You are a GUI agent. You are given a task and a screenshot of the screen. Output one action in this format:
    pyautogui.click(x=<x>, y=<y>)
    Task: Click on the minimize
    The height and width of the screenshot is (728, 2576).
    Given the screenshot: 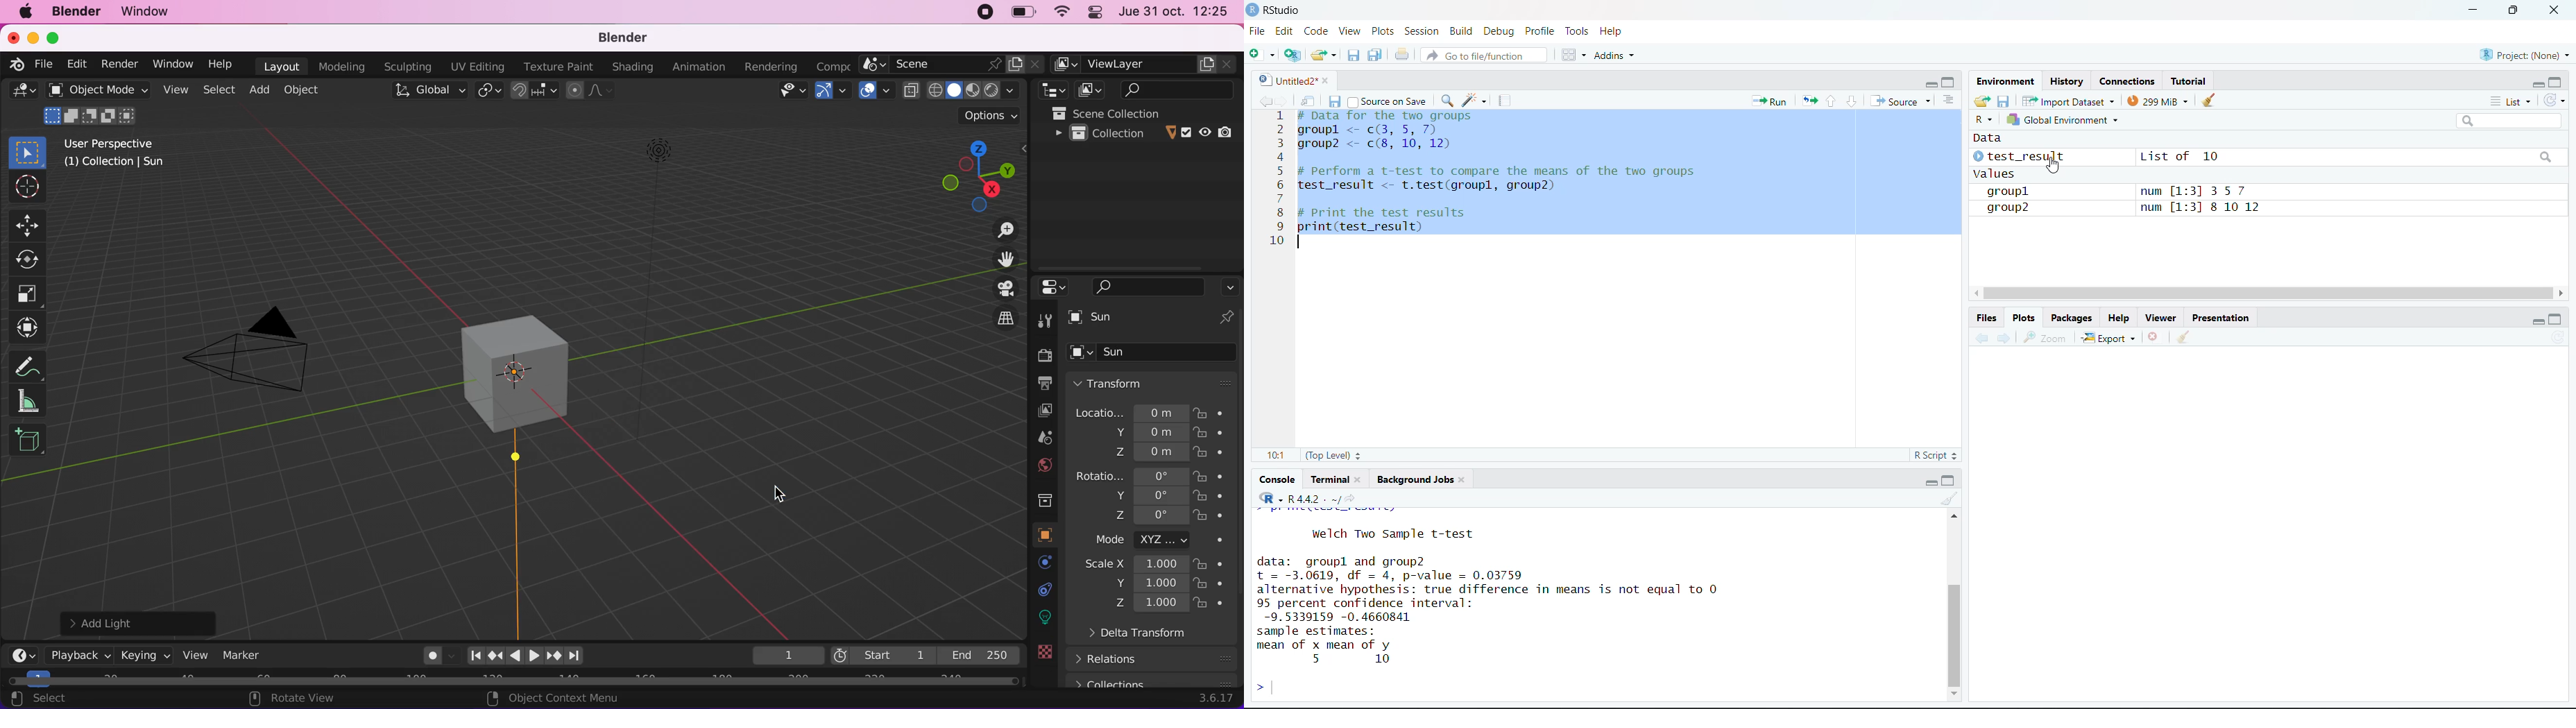 What is the action you would take?
    pyautogui.click(x=2539, y=321)
    